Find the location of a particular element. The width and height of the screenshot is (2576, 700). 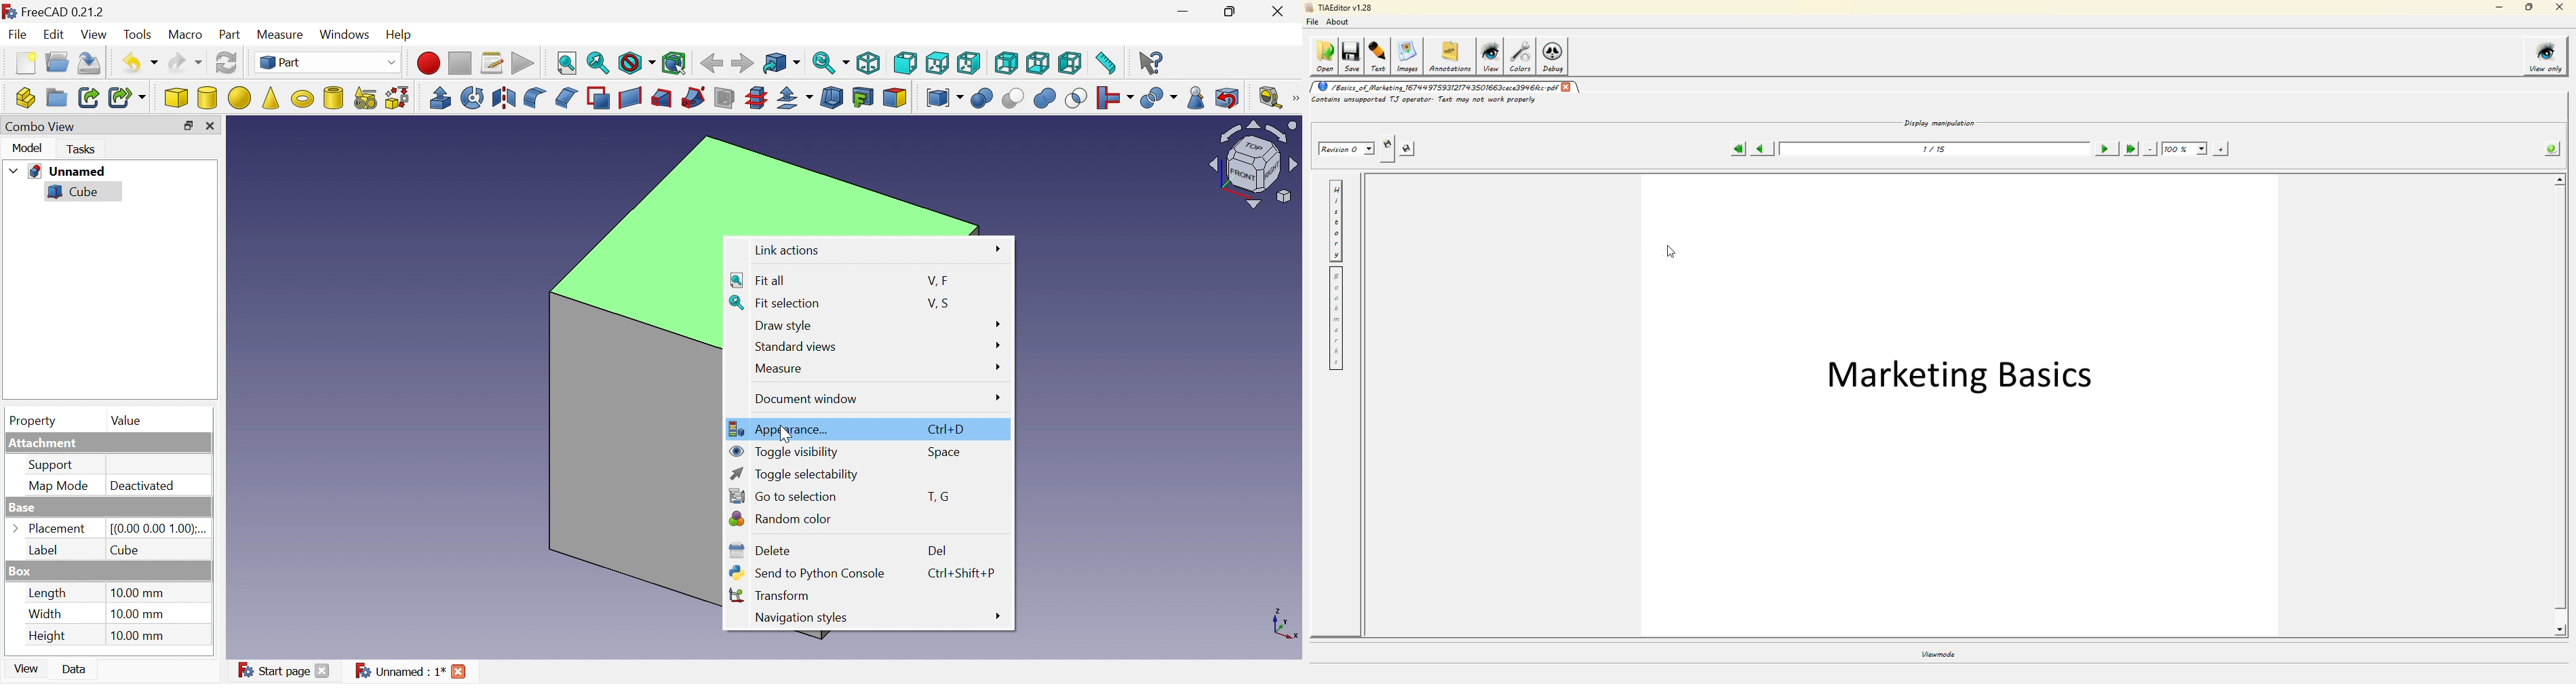

Section is located at coordinates (722, 98).